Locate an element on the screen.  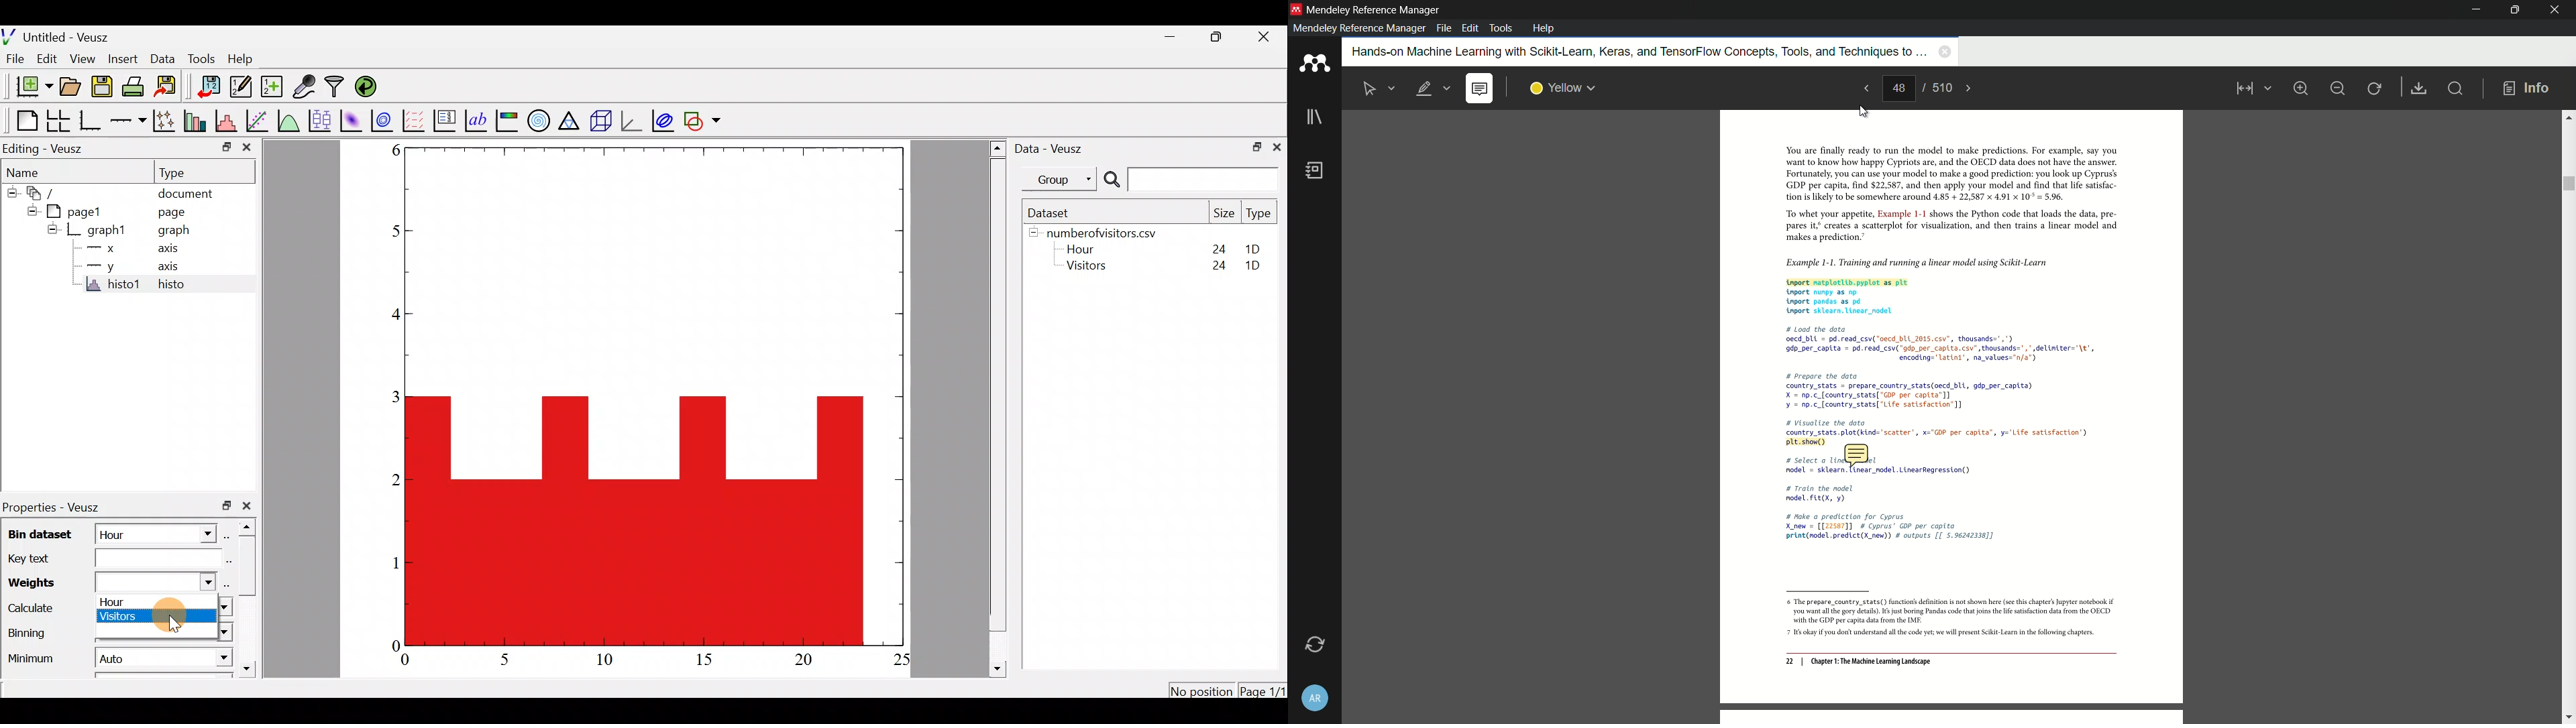
plot key is located at coordinates (443, 121).